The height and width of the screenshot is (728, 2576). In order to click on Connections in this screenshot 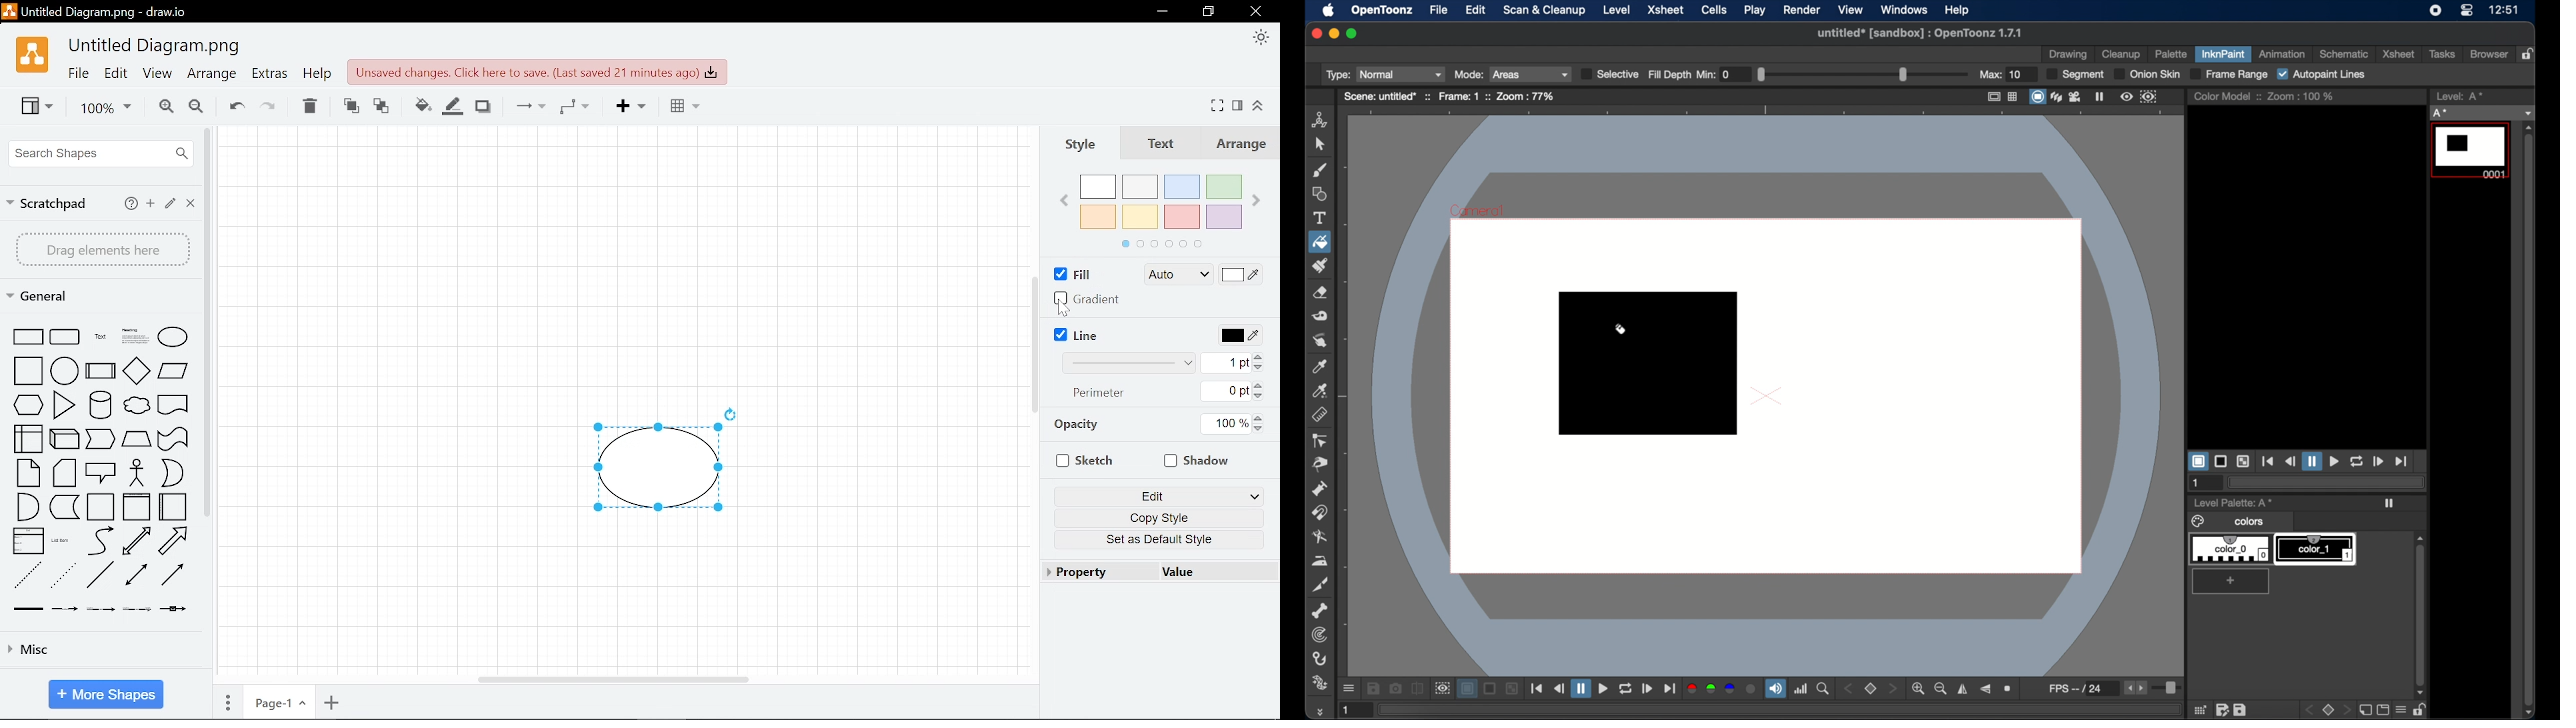, I will do `click(525, 107)`.